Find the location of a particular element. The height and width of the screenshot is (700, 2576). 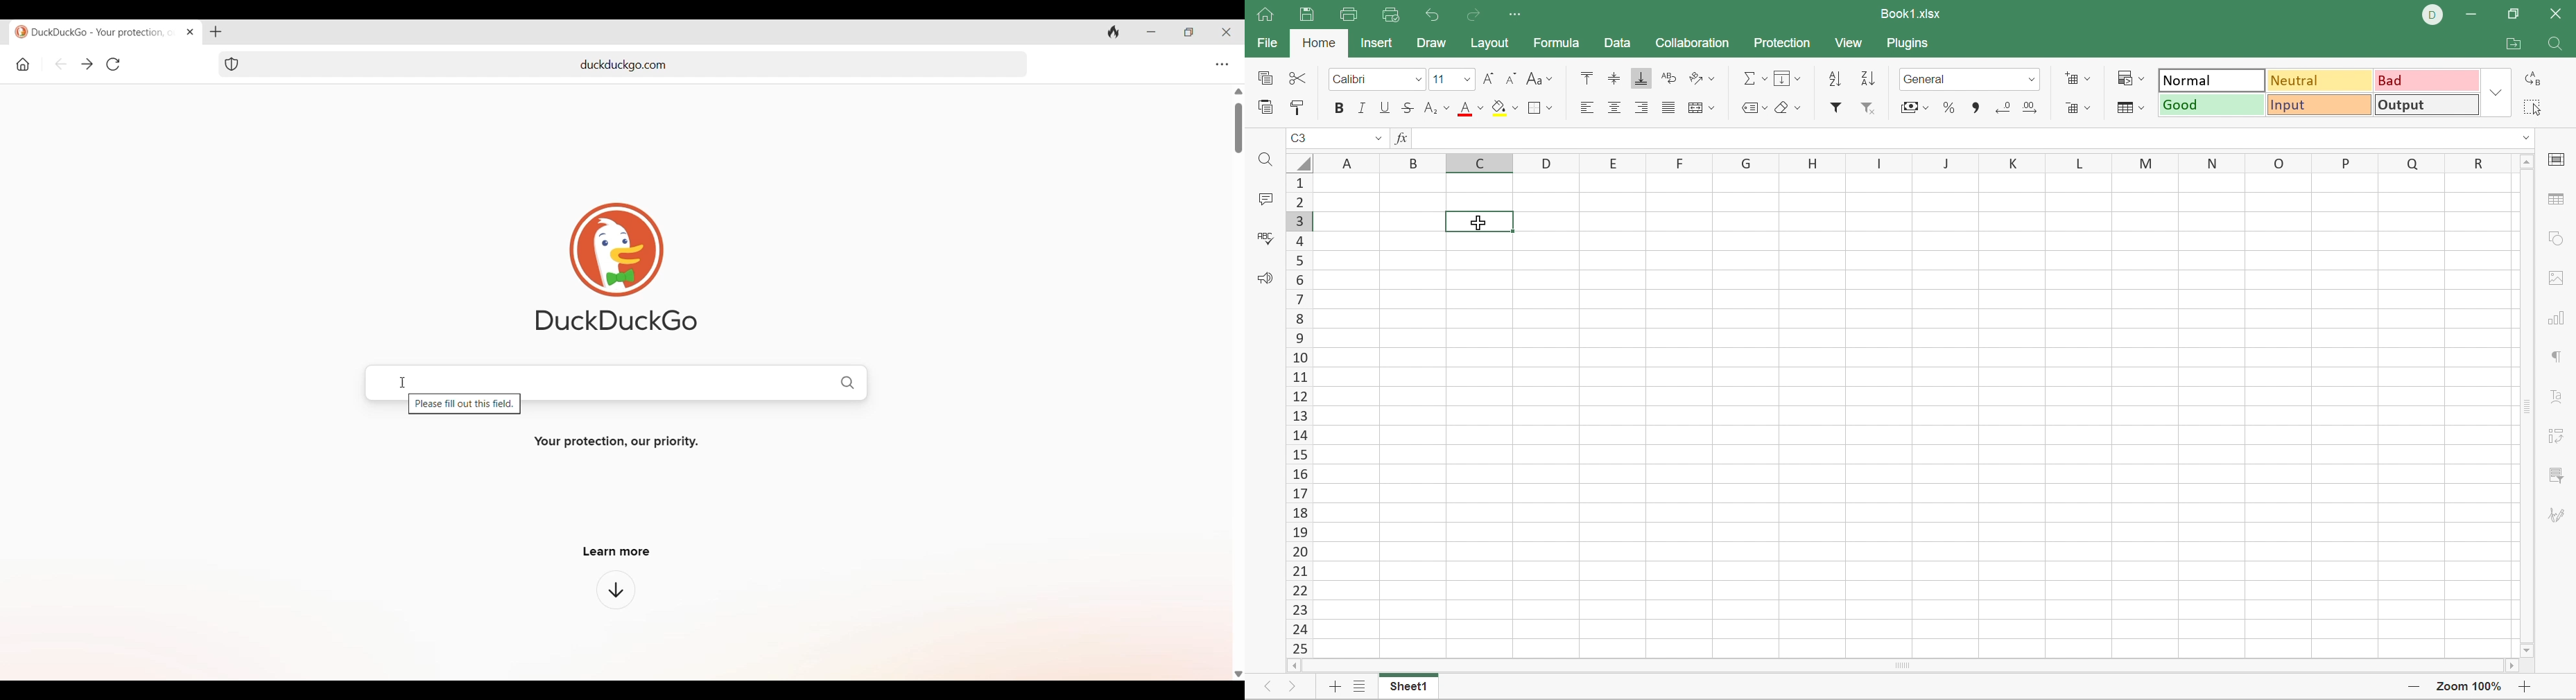

Previous is located at coordinates (1263, 686).